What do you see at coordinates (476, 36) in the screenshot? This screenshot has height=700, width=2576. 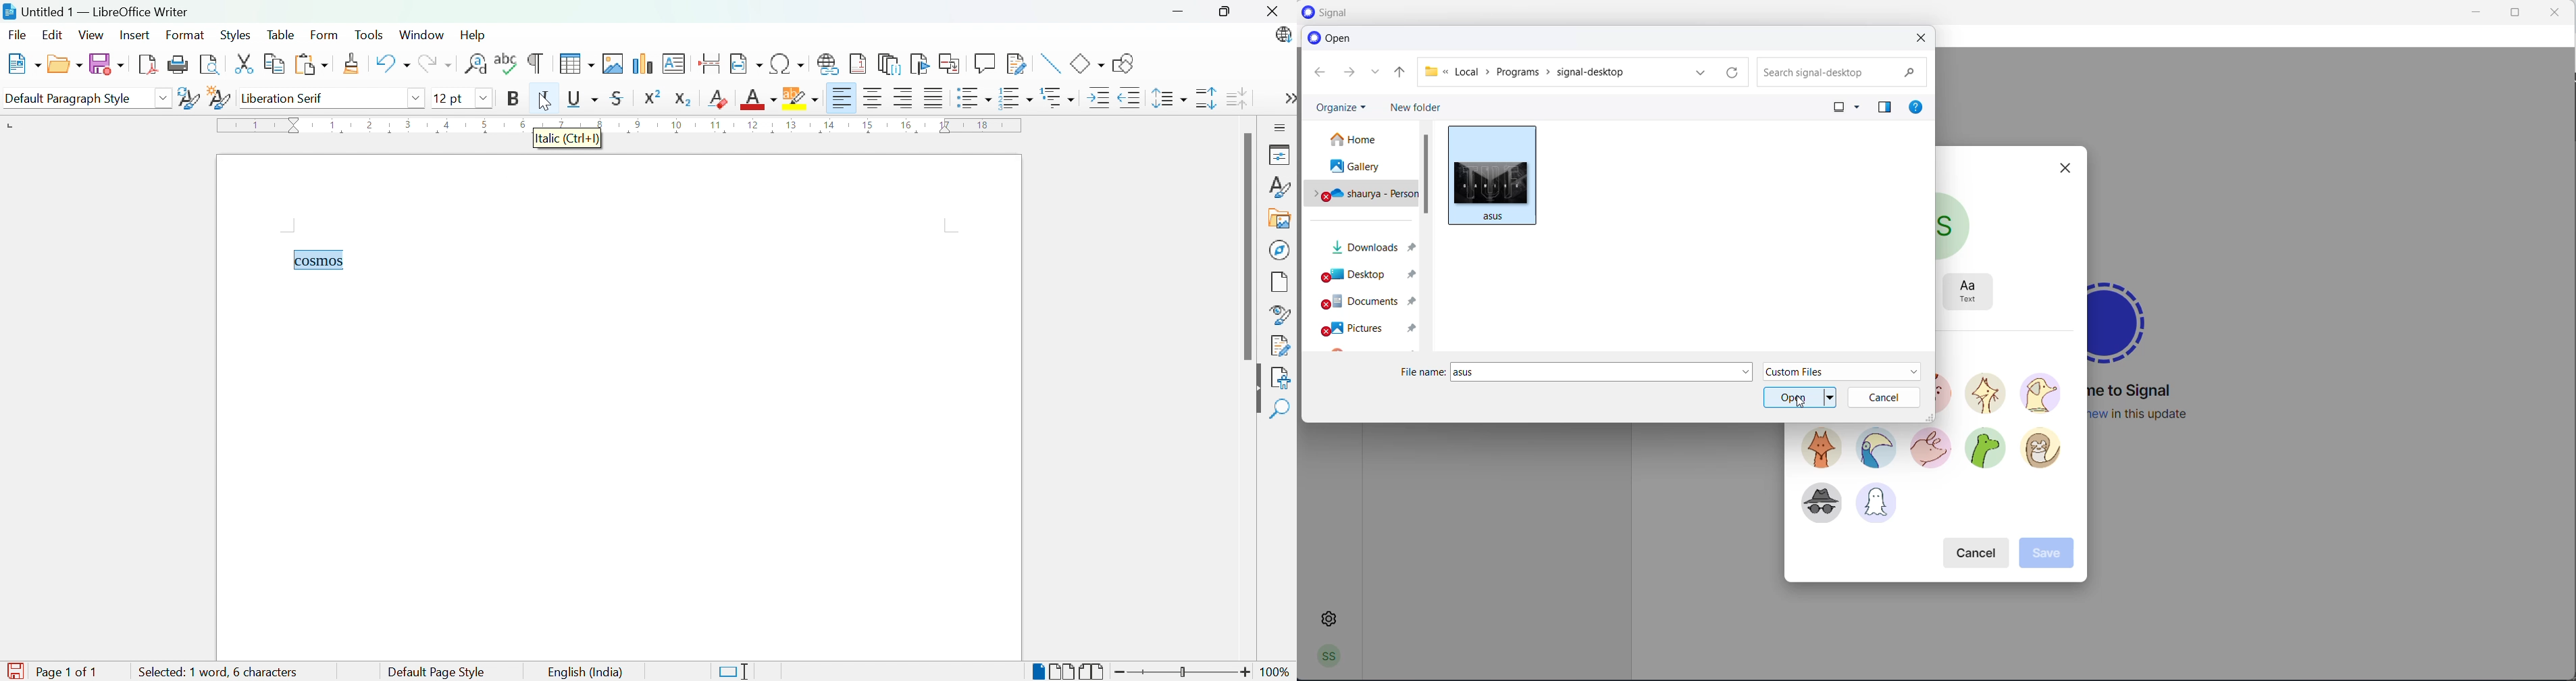 I see `Help` at bounding box center [476, 36].